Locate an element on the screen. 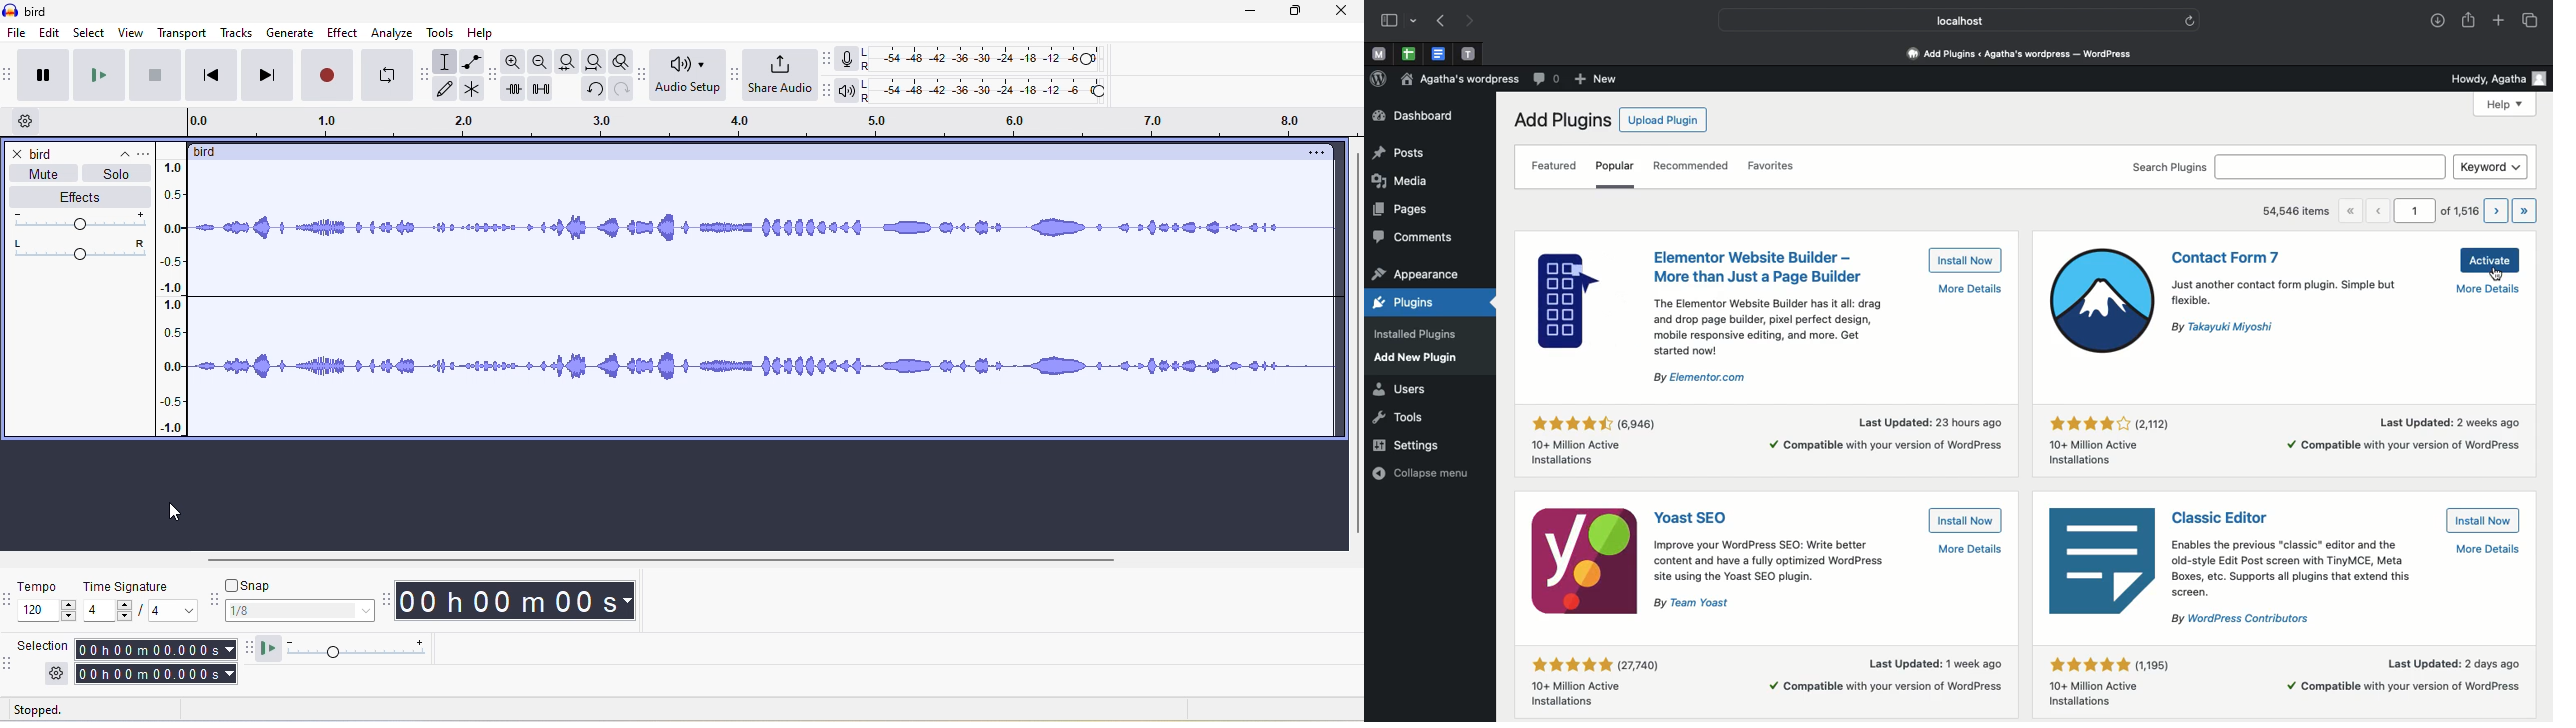  New is located at coordinates (1595, 78).